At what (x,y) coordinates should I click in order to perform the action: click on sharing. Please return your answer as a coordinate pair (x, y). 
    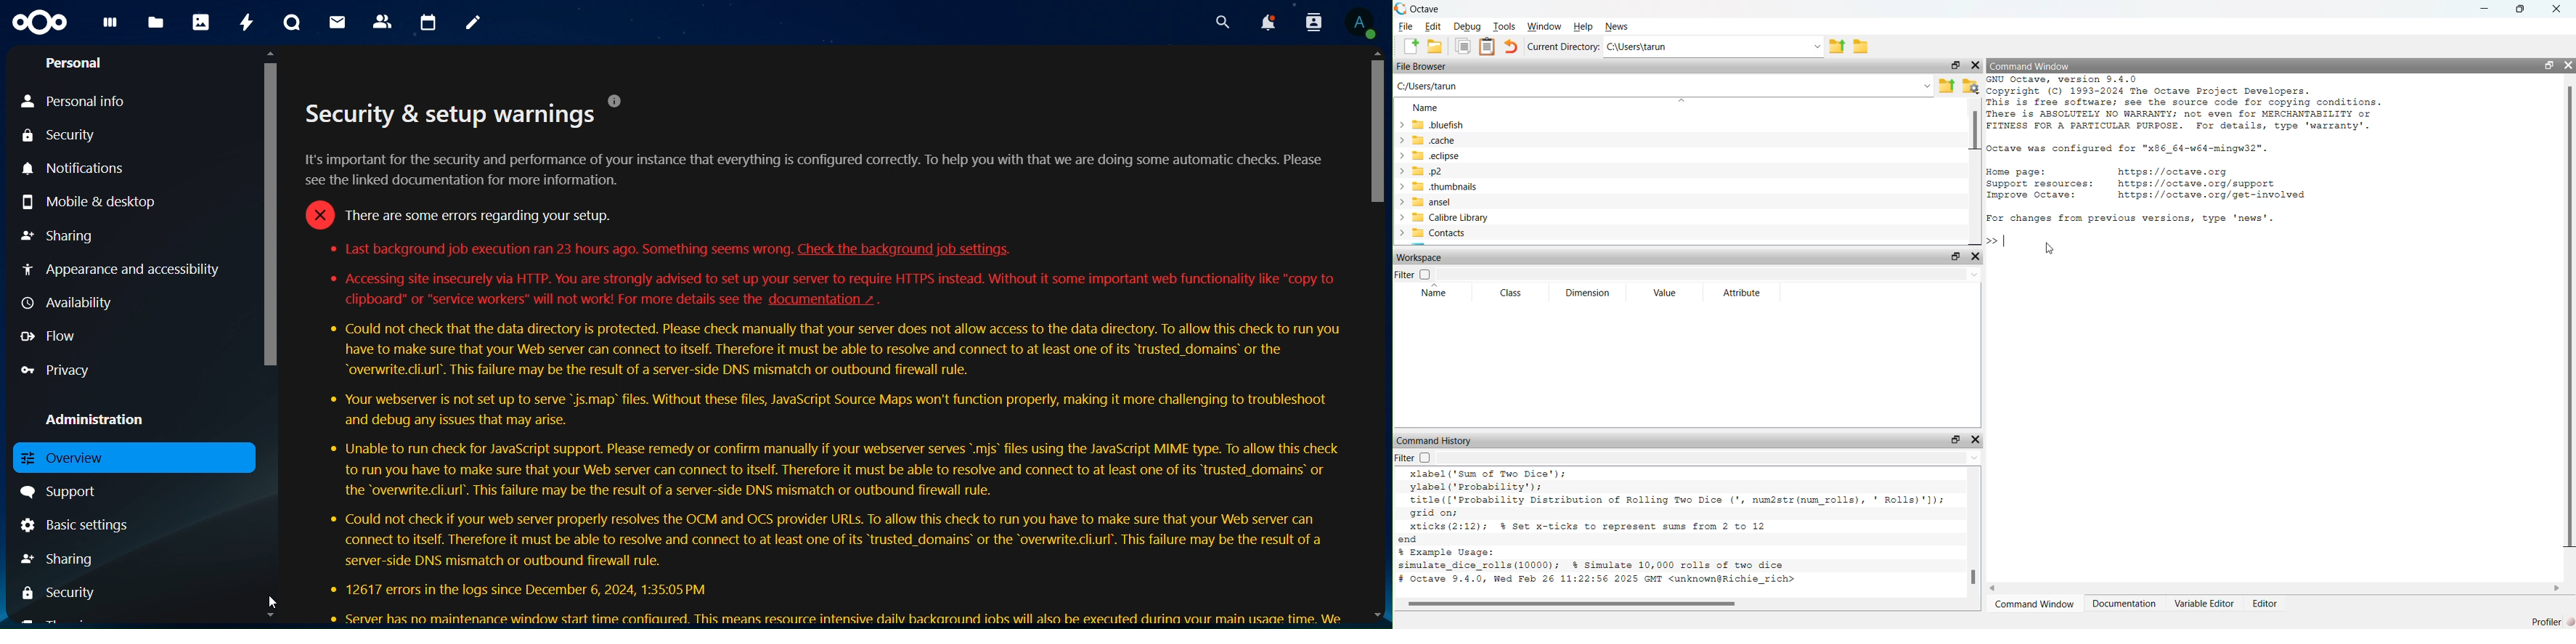
    Looking at the image, I should click on (58, 237).